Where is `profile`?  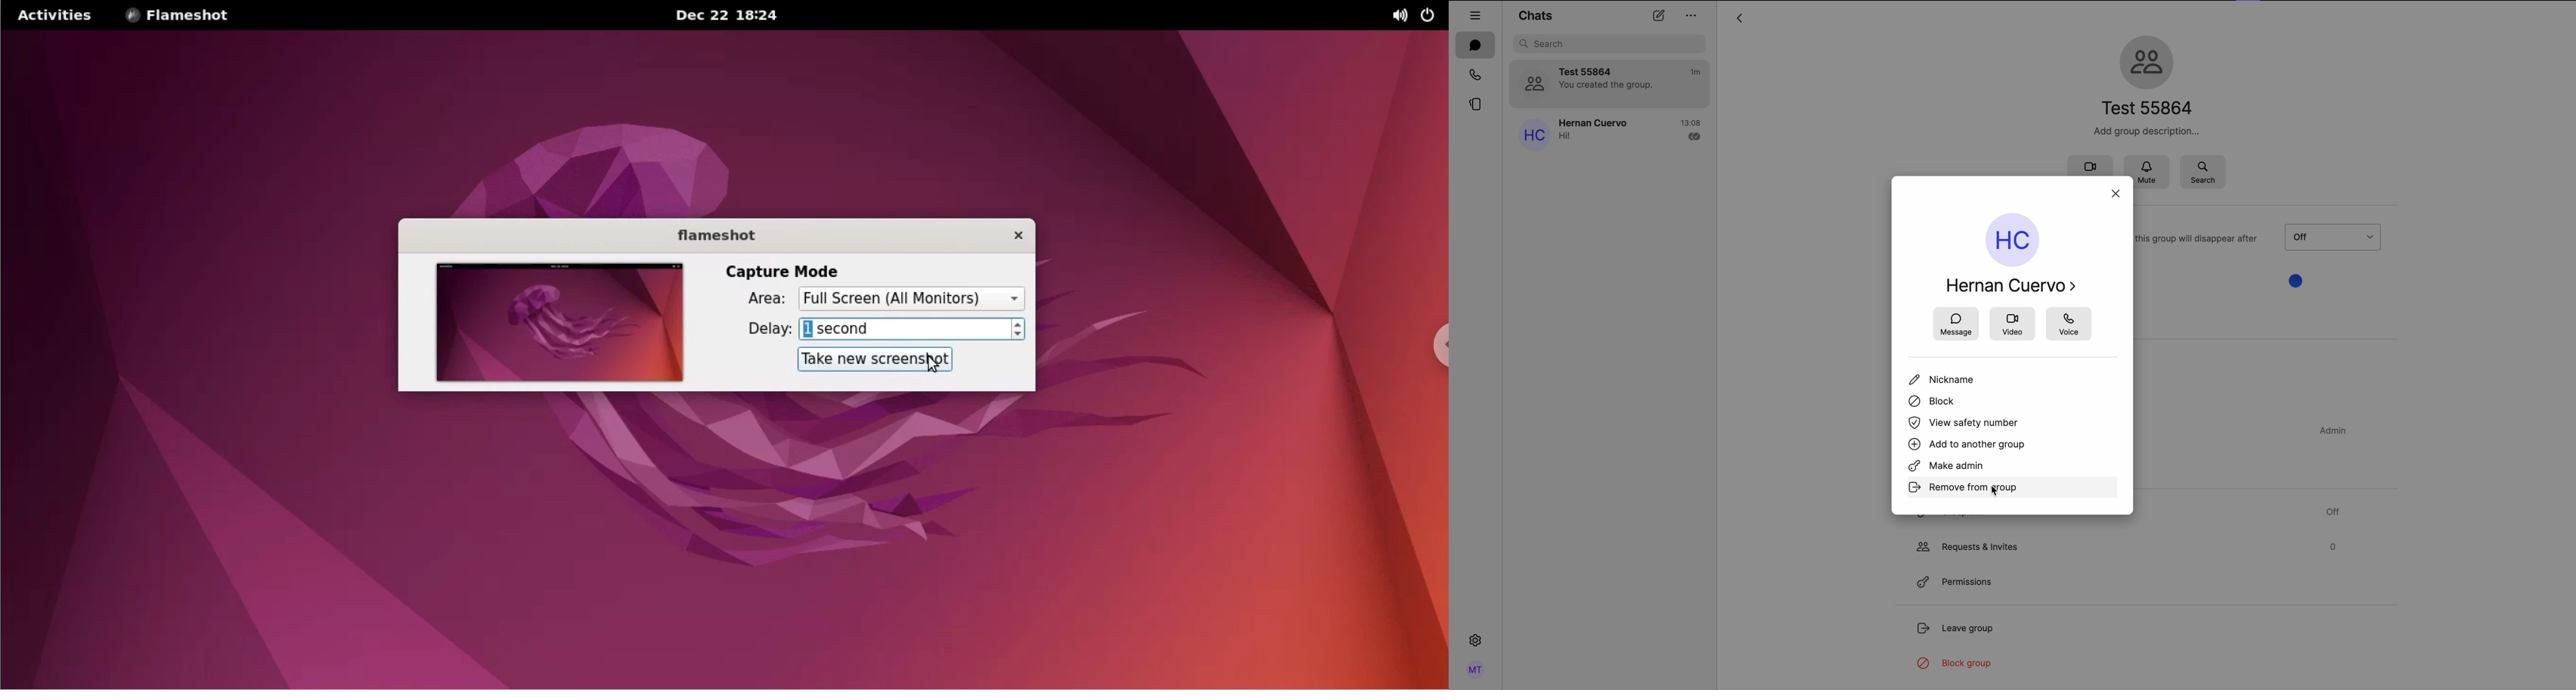 profile is located at coordinates (1474, 670).